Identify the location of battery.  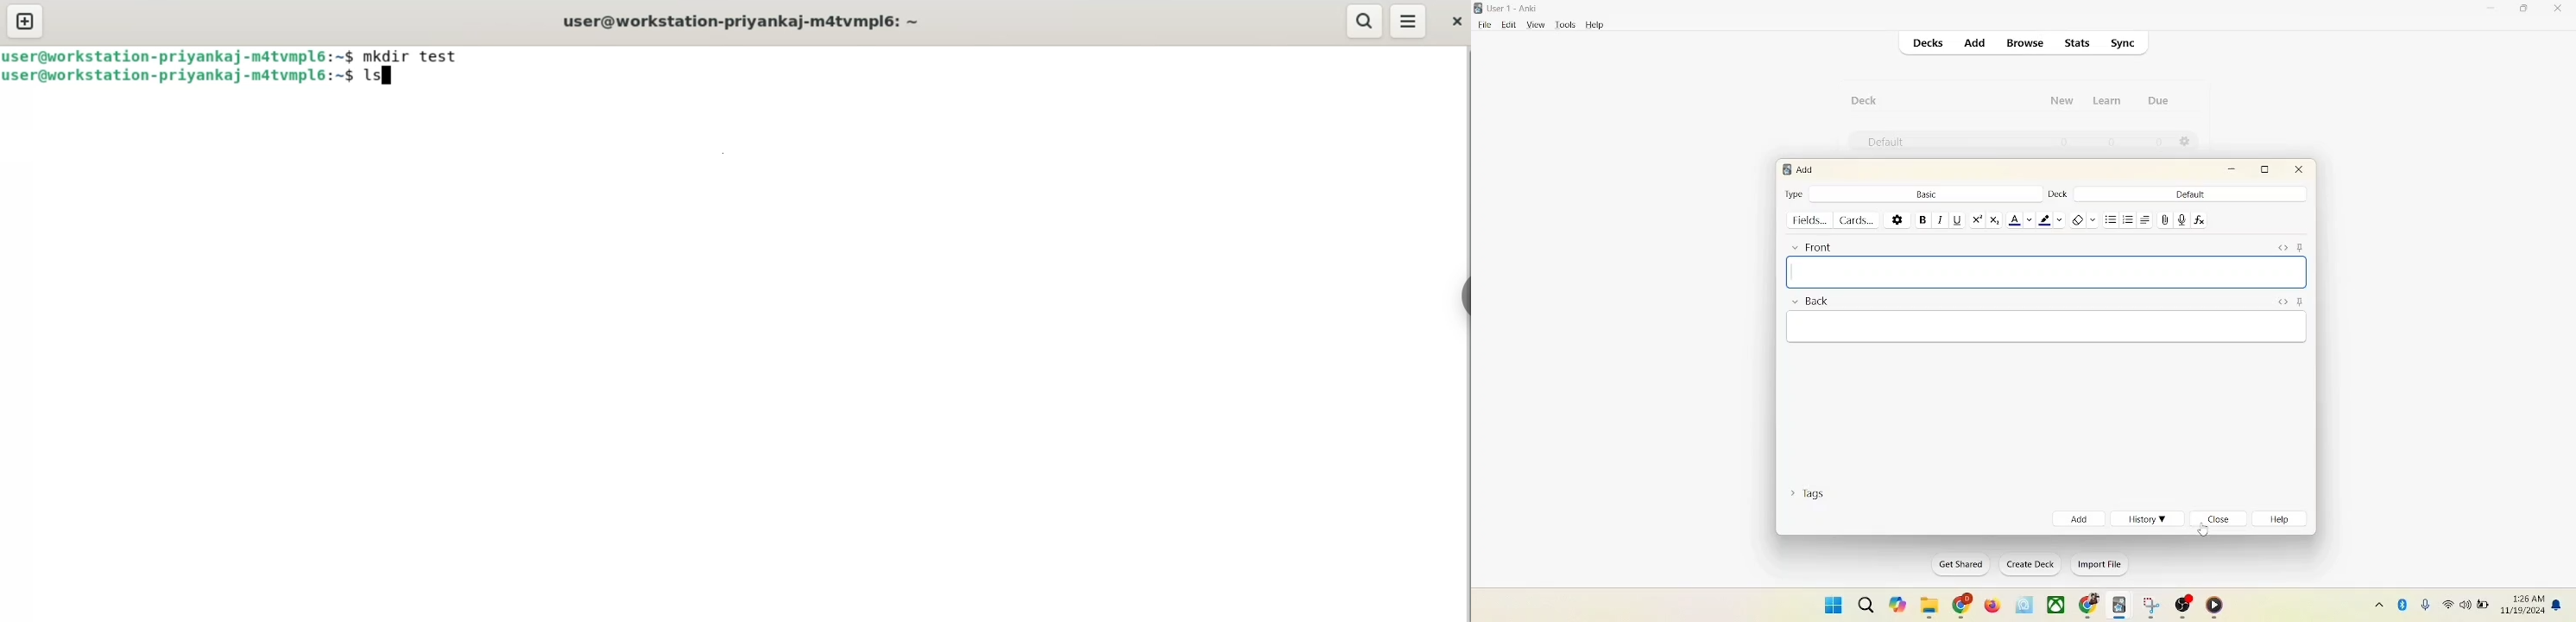
(2483, 606).